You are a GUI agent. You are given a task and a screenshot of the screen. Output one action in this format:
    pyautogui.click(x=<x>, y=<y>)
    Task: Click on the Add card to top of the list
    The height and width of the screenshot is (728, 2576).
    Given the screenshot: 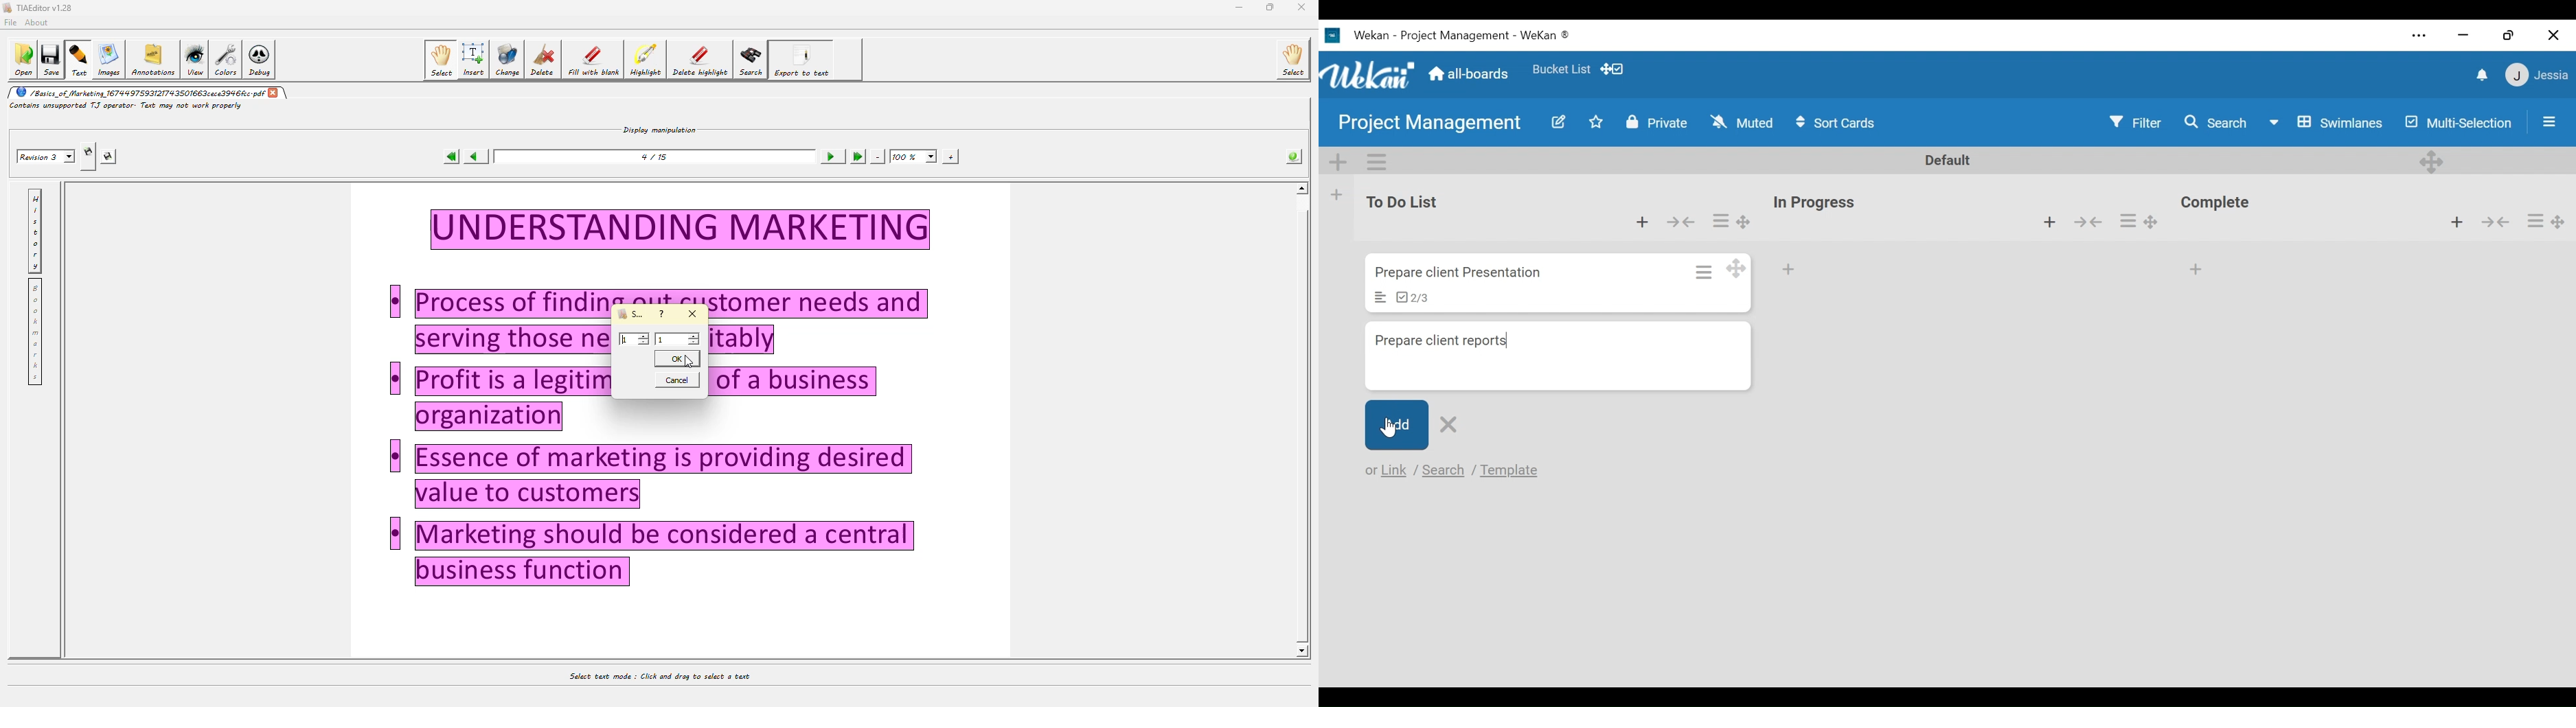 What is the action you would take?
    pyautogui.click(x=2048, y=223)
    